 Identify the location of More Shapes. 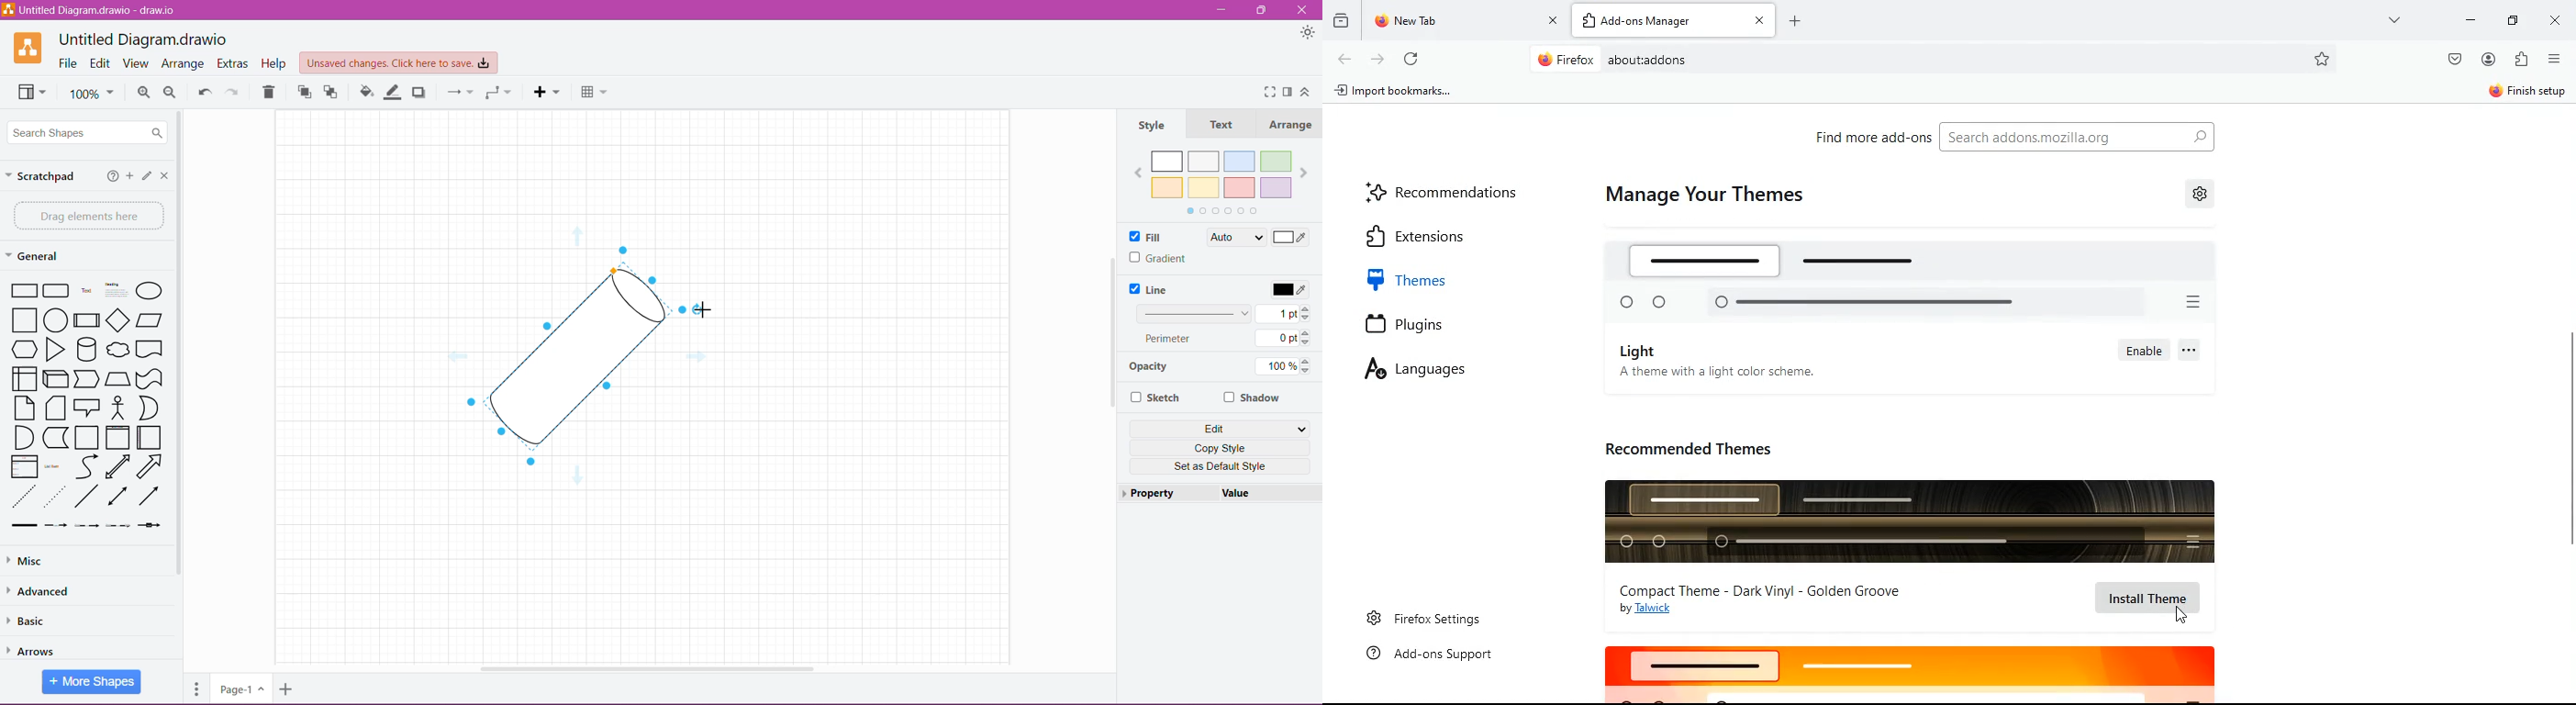
(92, 682).